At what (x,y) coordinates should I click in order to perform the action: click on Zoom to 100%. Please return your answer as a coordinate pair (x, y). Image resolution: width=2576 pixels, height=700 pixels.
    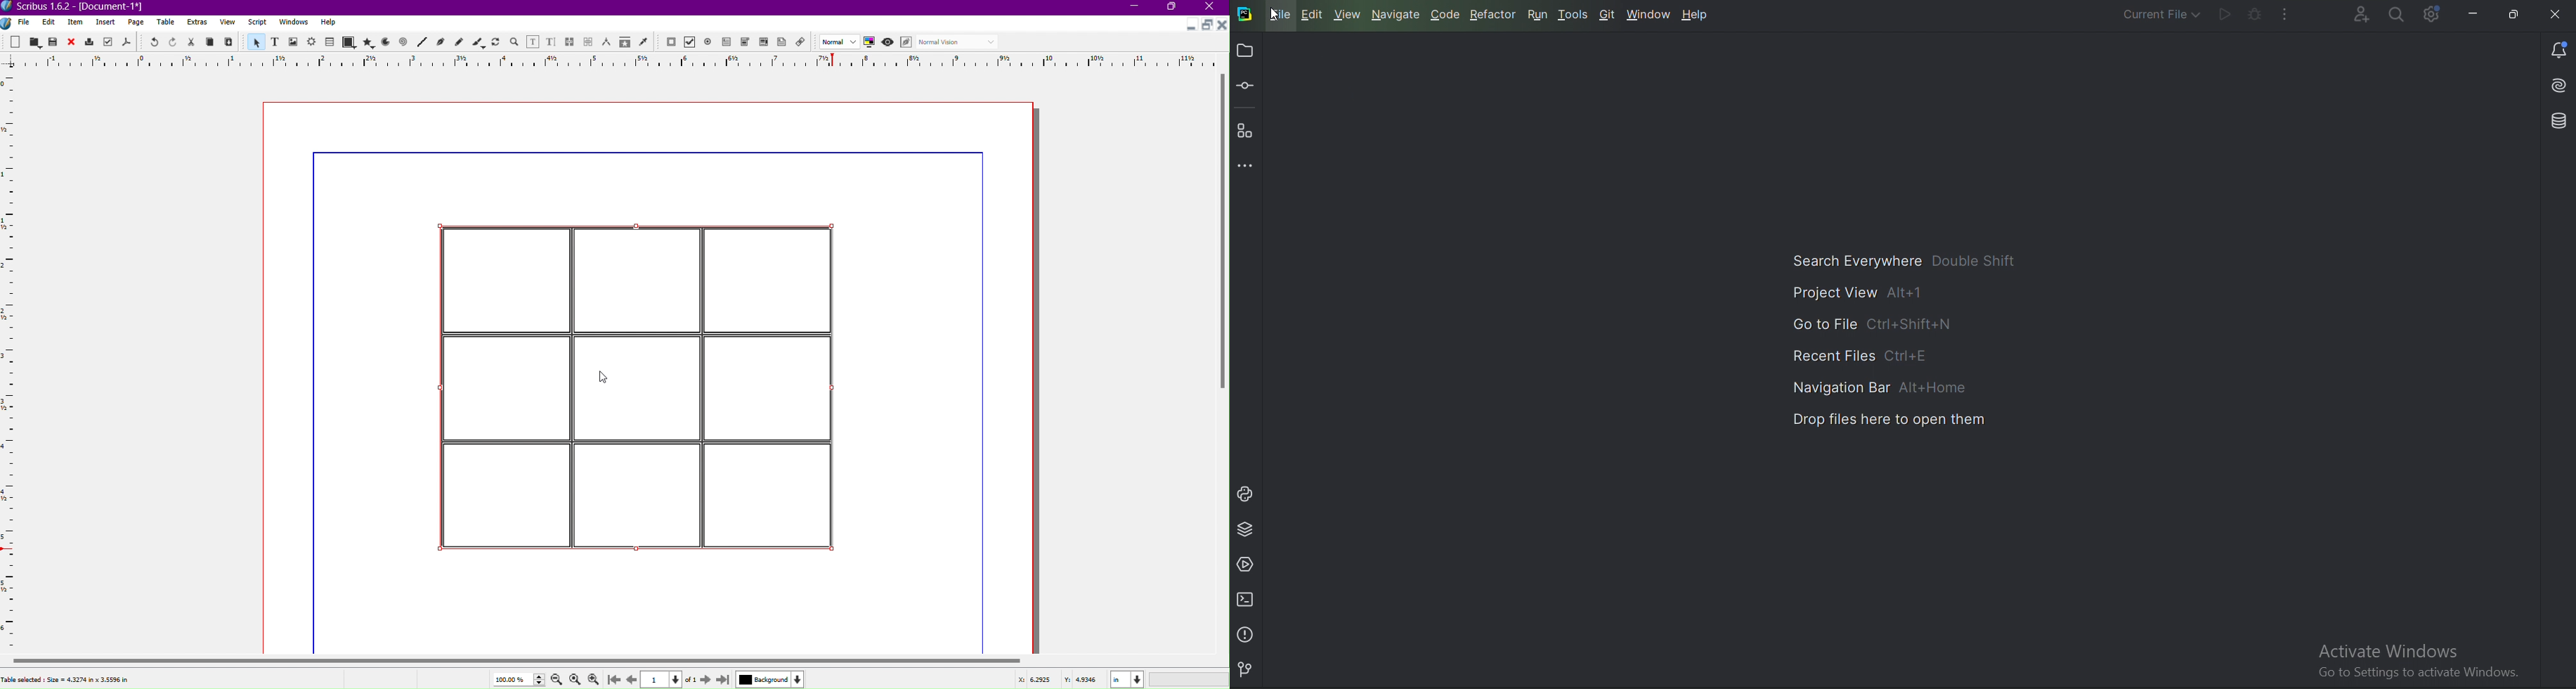
    Looking at the image, I should click on (574, 677).